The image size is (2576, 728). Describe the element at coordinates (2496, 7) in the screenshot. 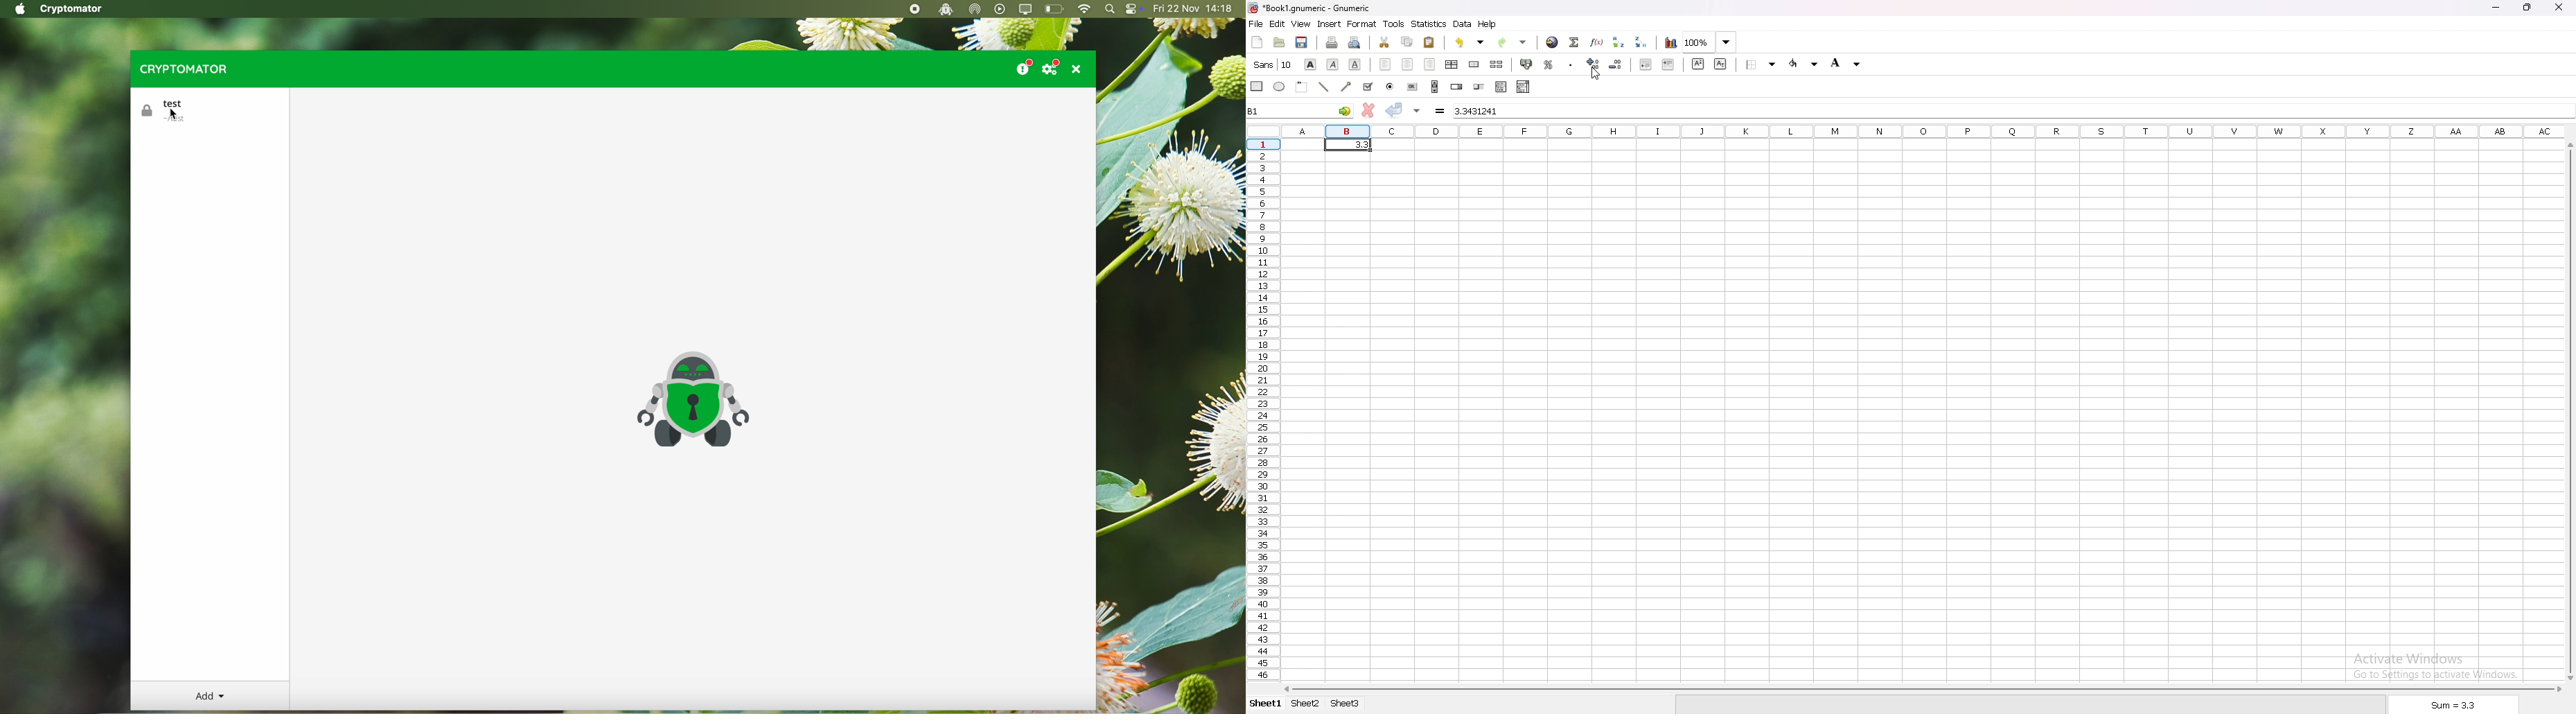

I see `minimize` at that location.